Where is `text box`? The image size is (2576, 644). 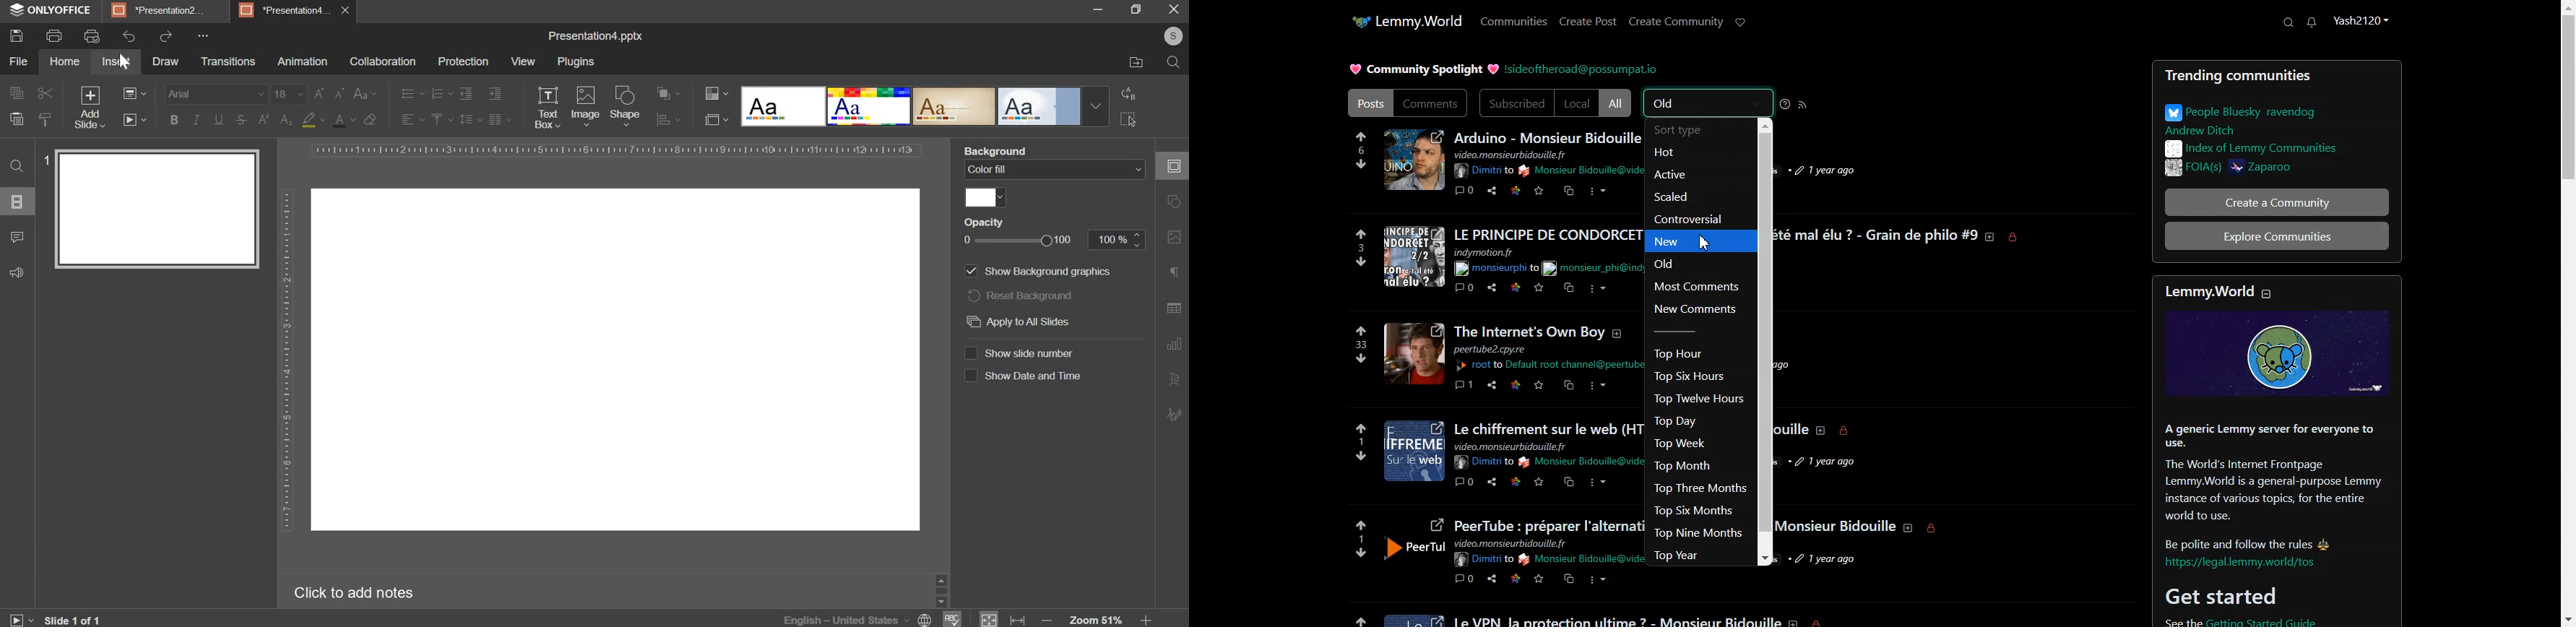
text box is located at coordinates (548, 108).